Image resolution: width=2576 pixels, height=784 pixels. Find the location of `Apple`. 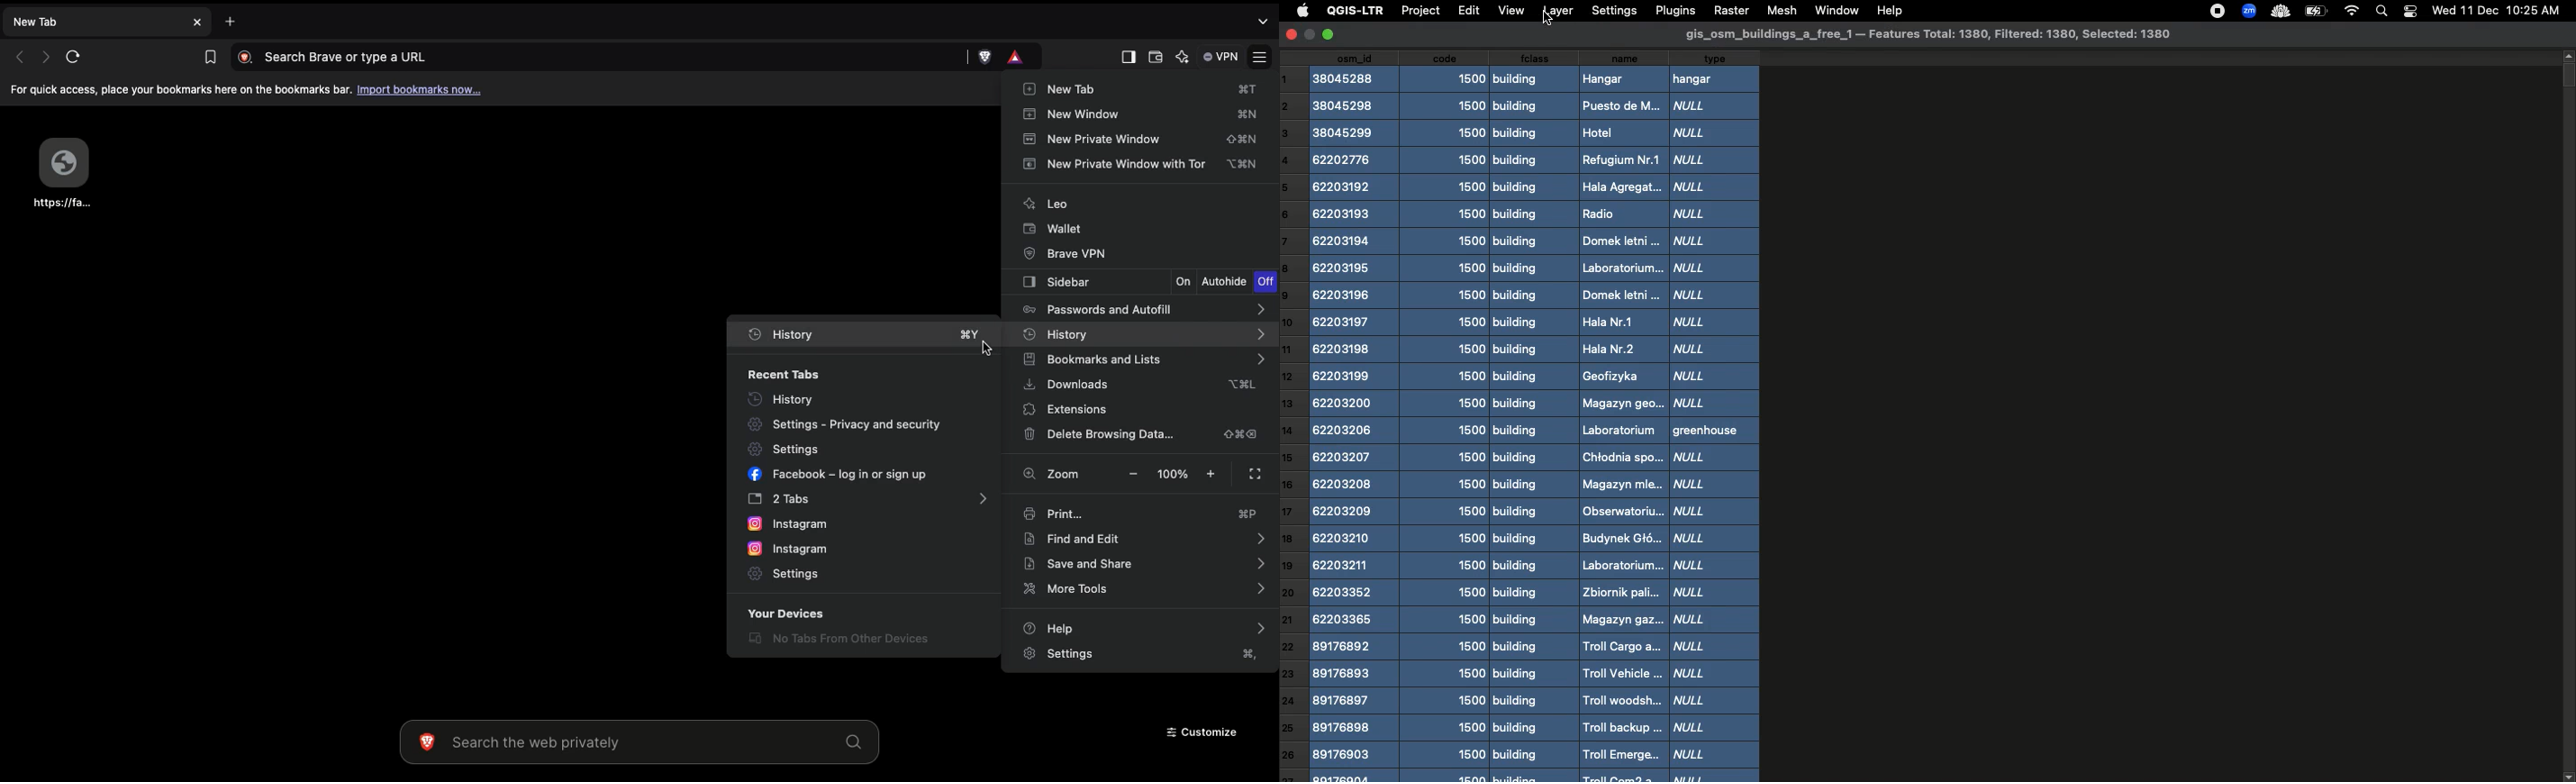

Apple is located at coordinates (1300, 12).